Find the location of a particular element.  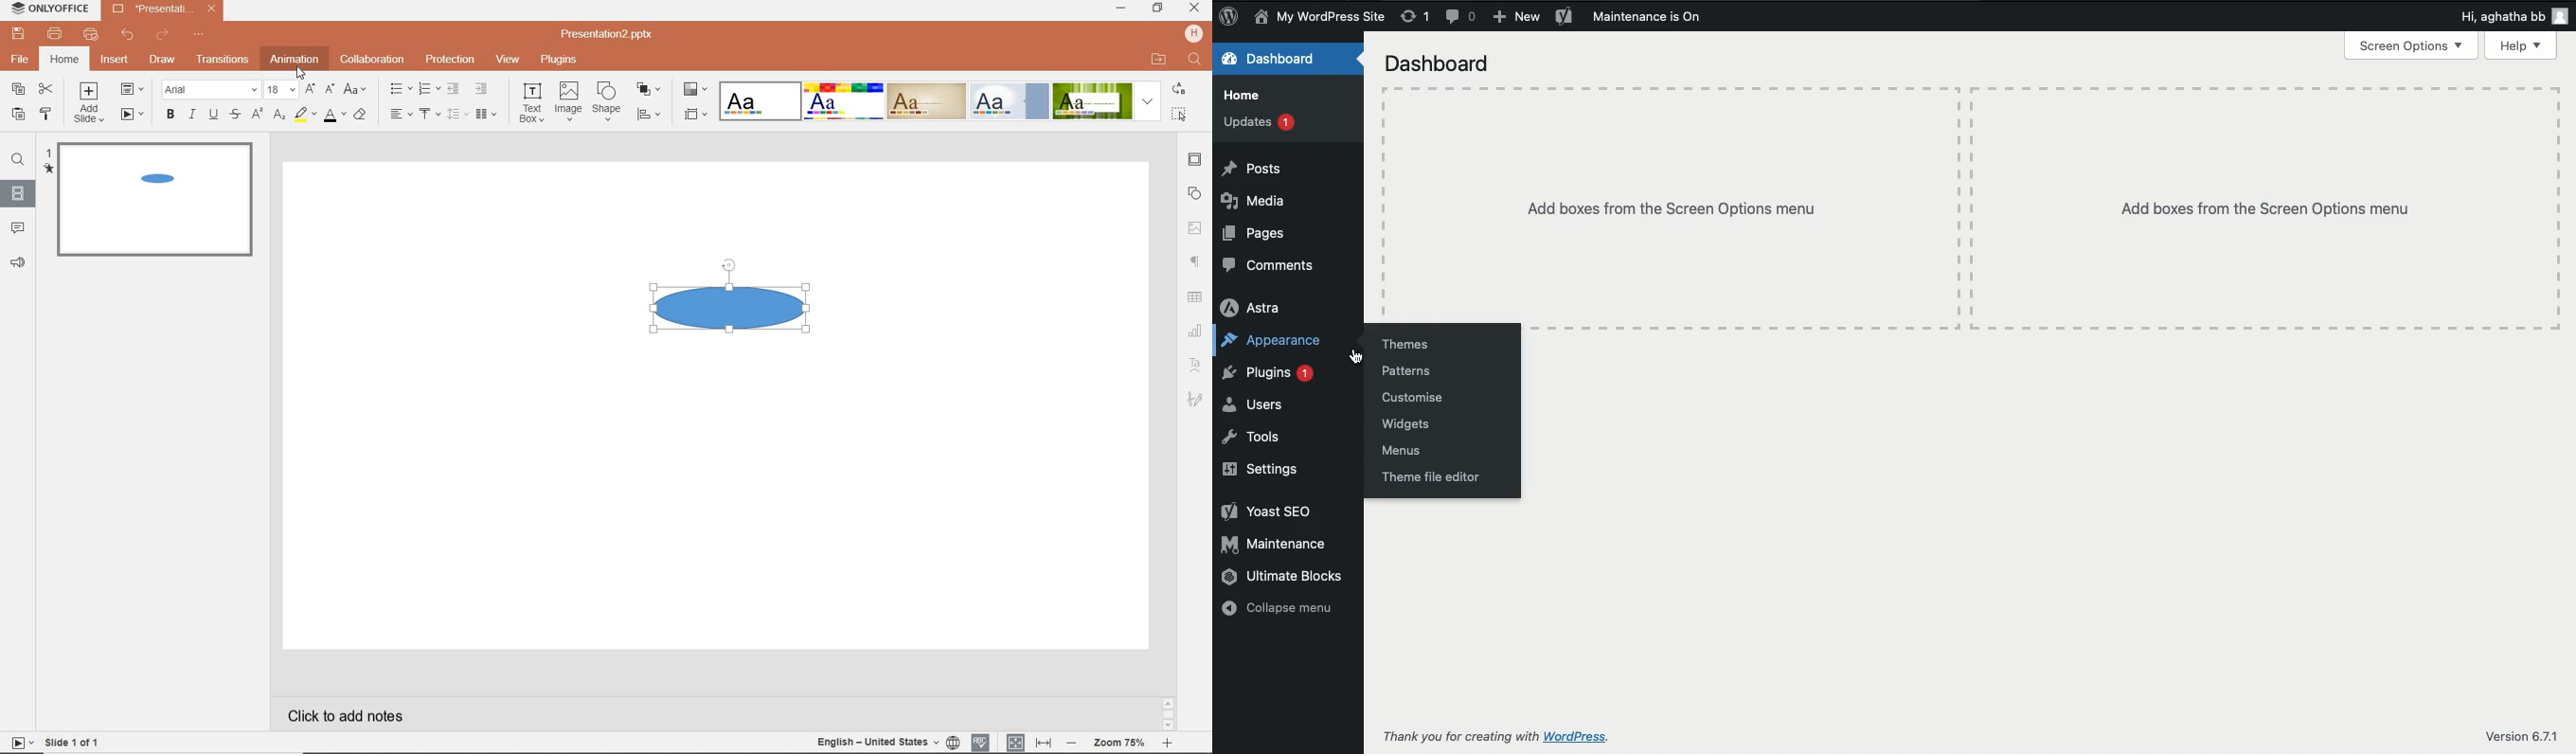

ARRANGE SHAPE is located at coordinates (651, 90).